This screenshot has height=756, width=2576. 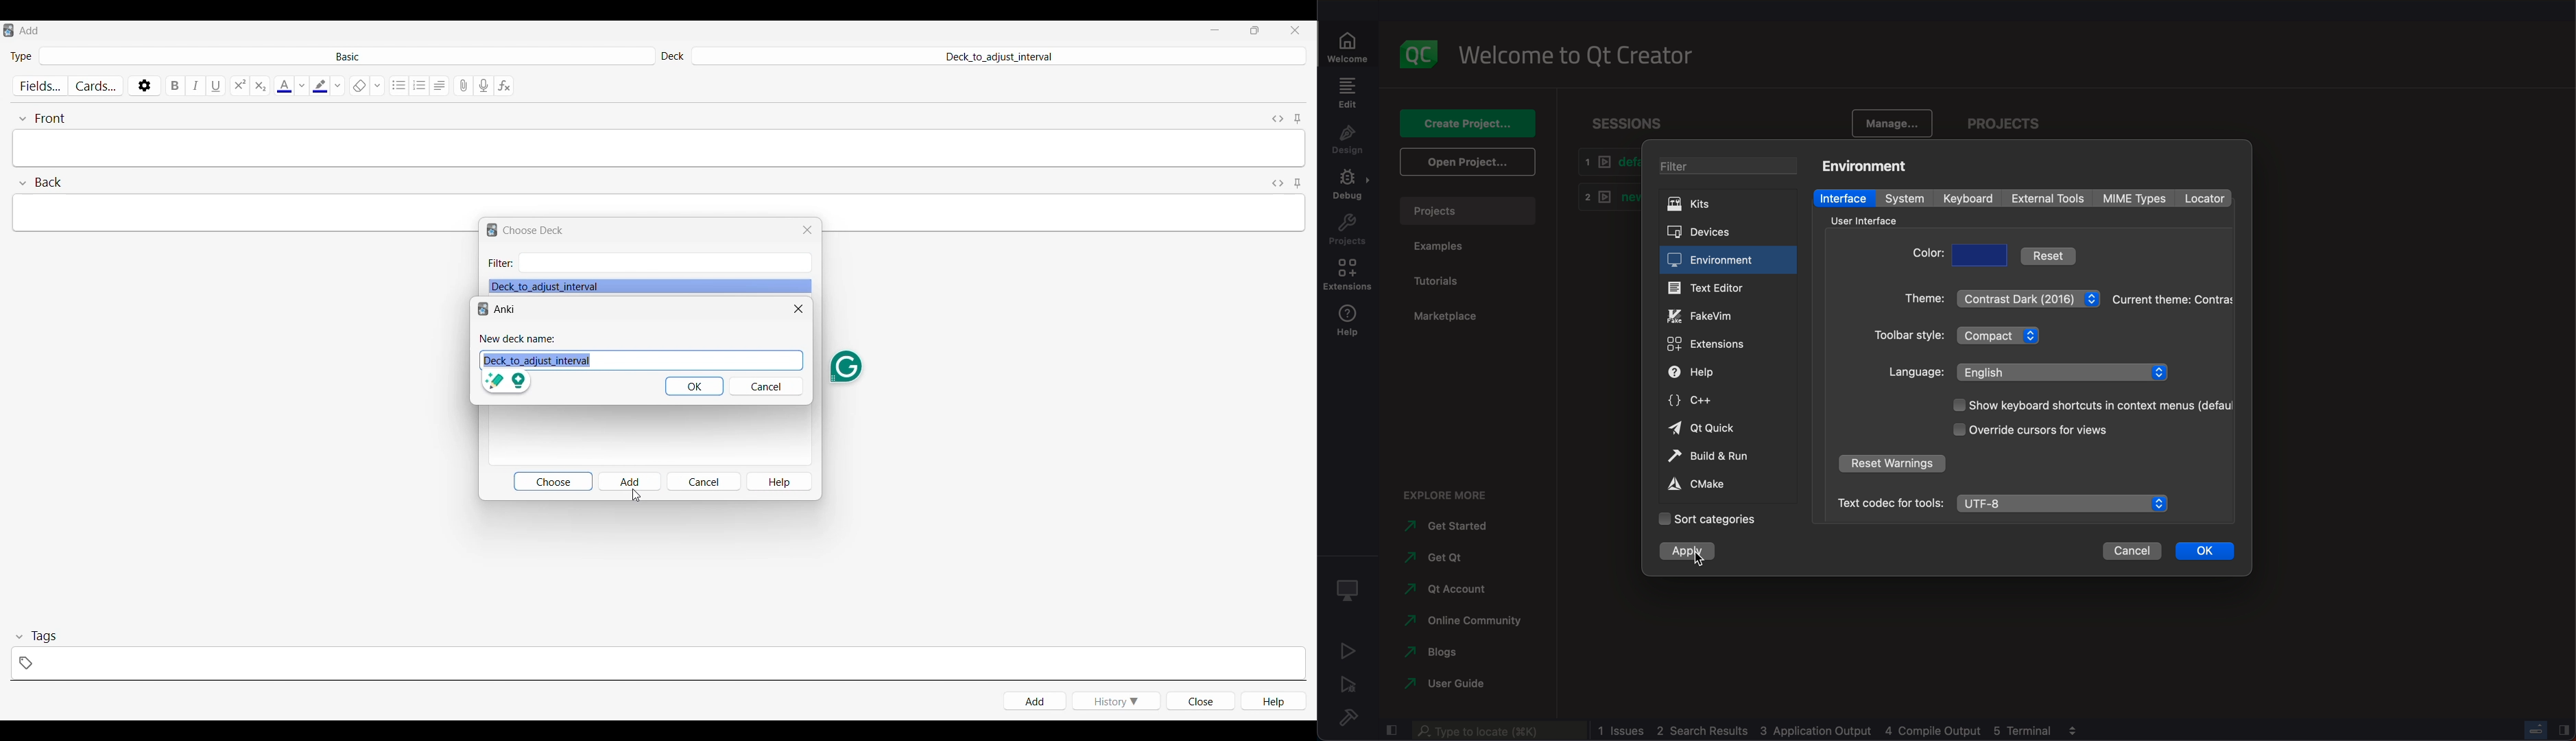 What do you see at coordinates (1117, 701) in the screenshot?
I see `` at bounding box center [1117, 701].